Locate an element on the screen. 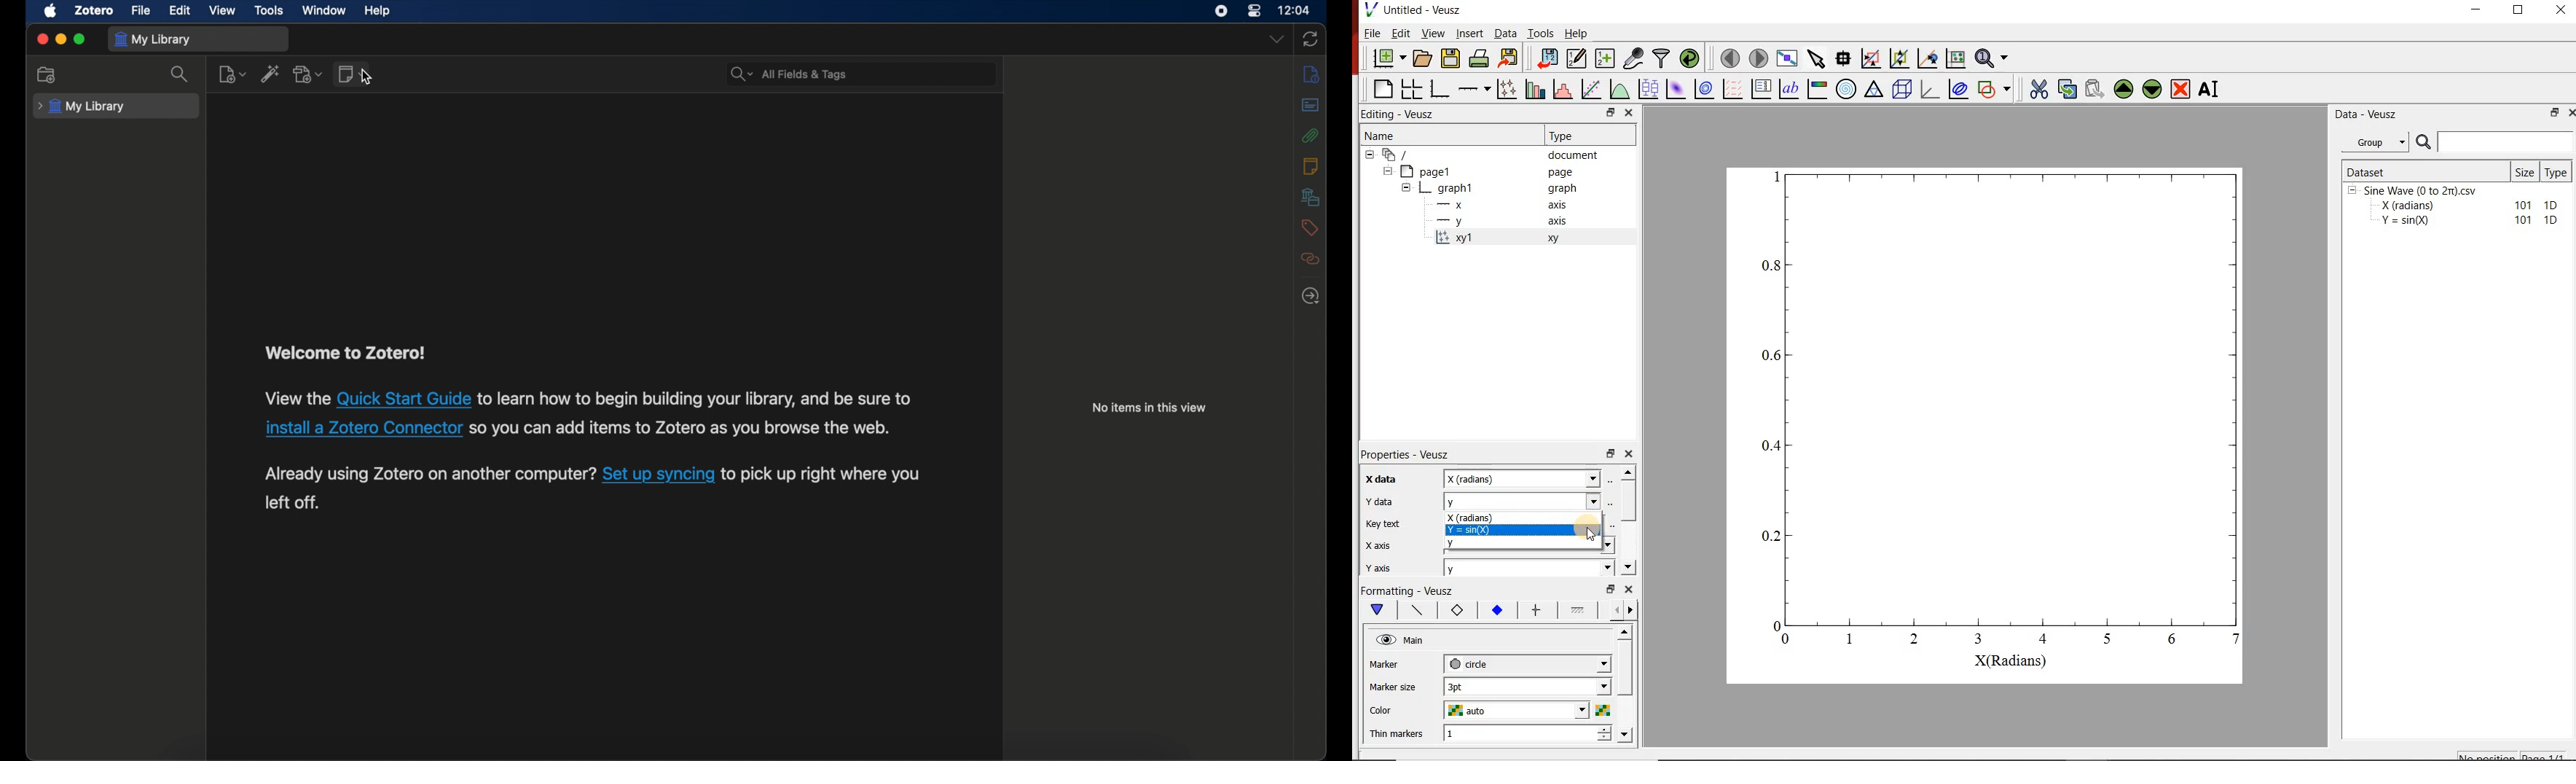  text label is located at coordinates (1789, 89).